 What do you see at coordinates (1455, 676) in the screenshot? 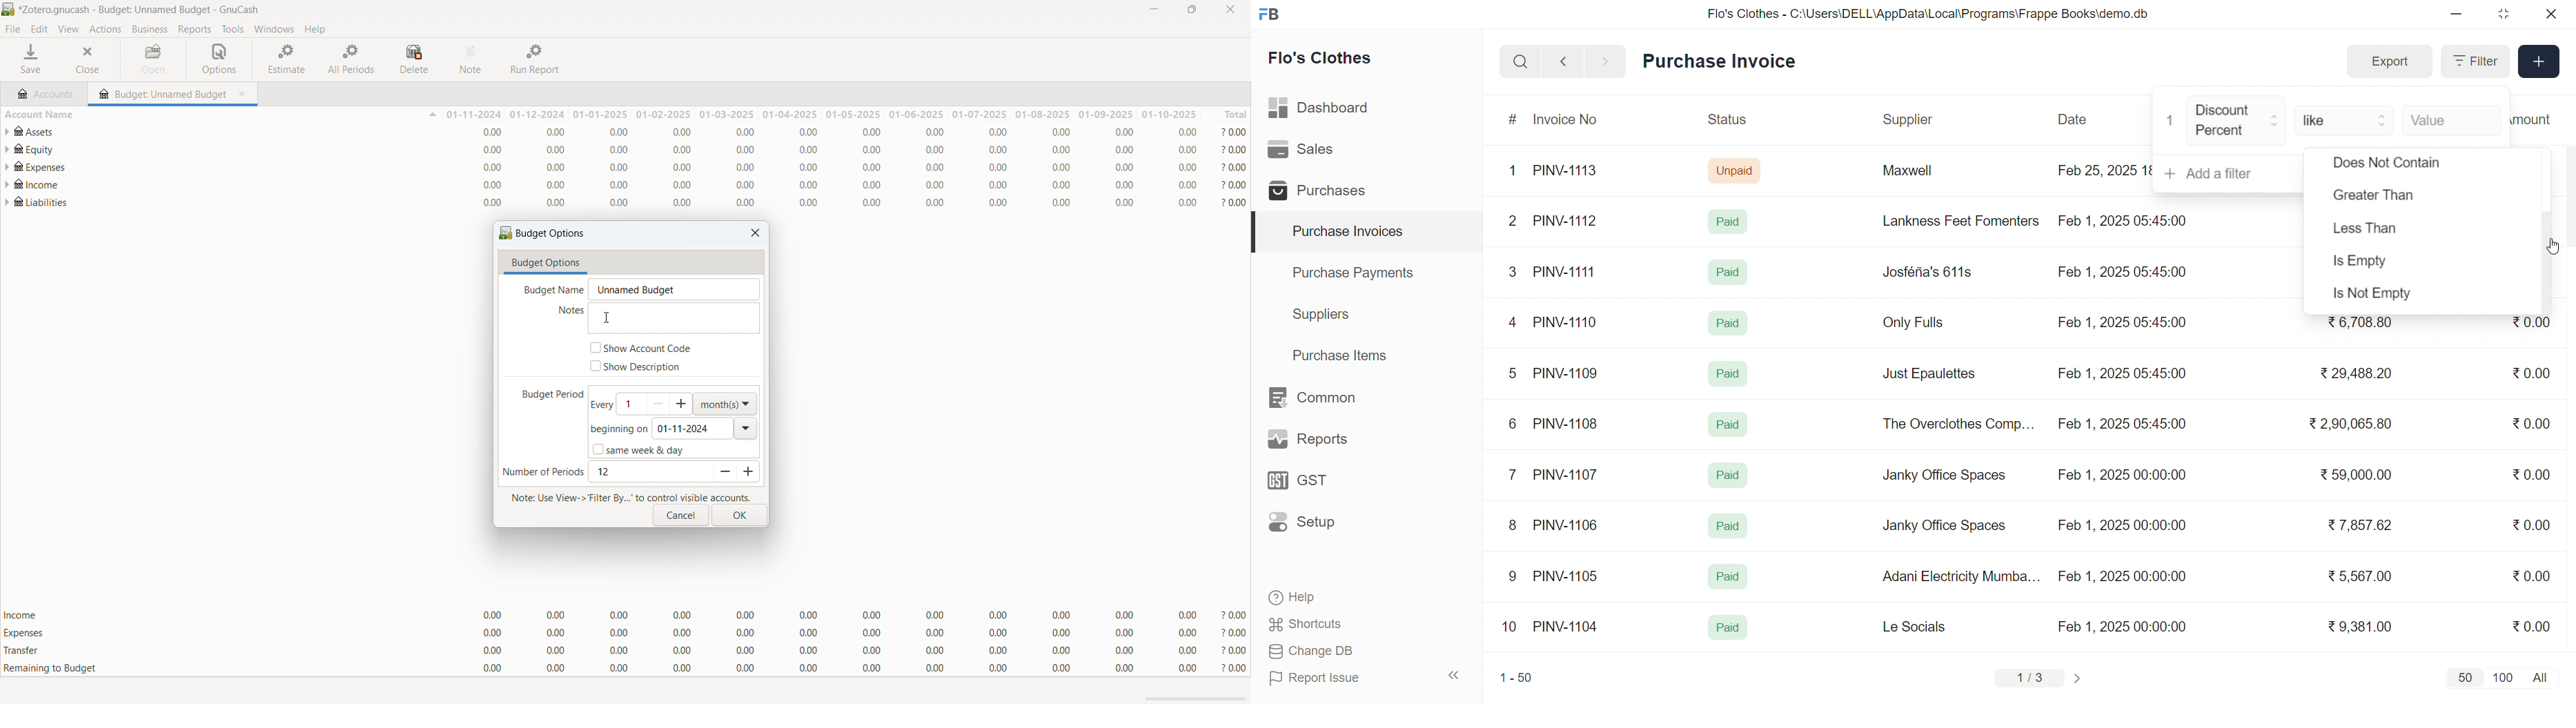
I see `collapse sidebar` at bounding box center [1455, 676].